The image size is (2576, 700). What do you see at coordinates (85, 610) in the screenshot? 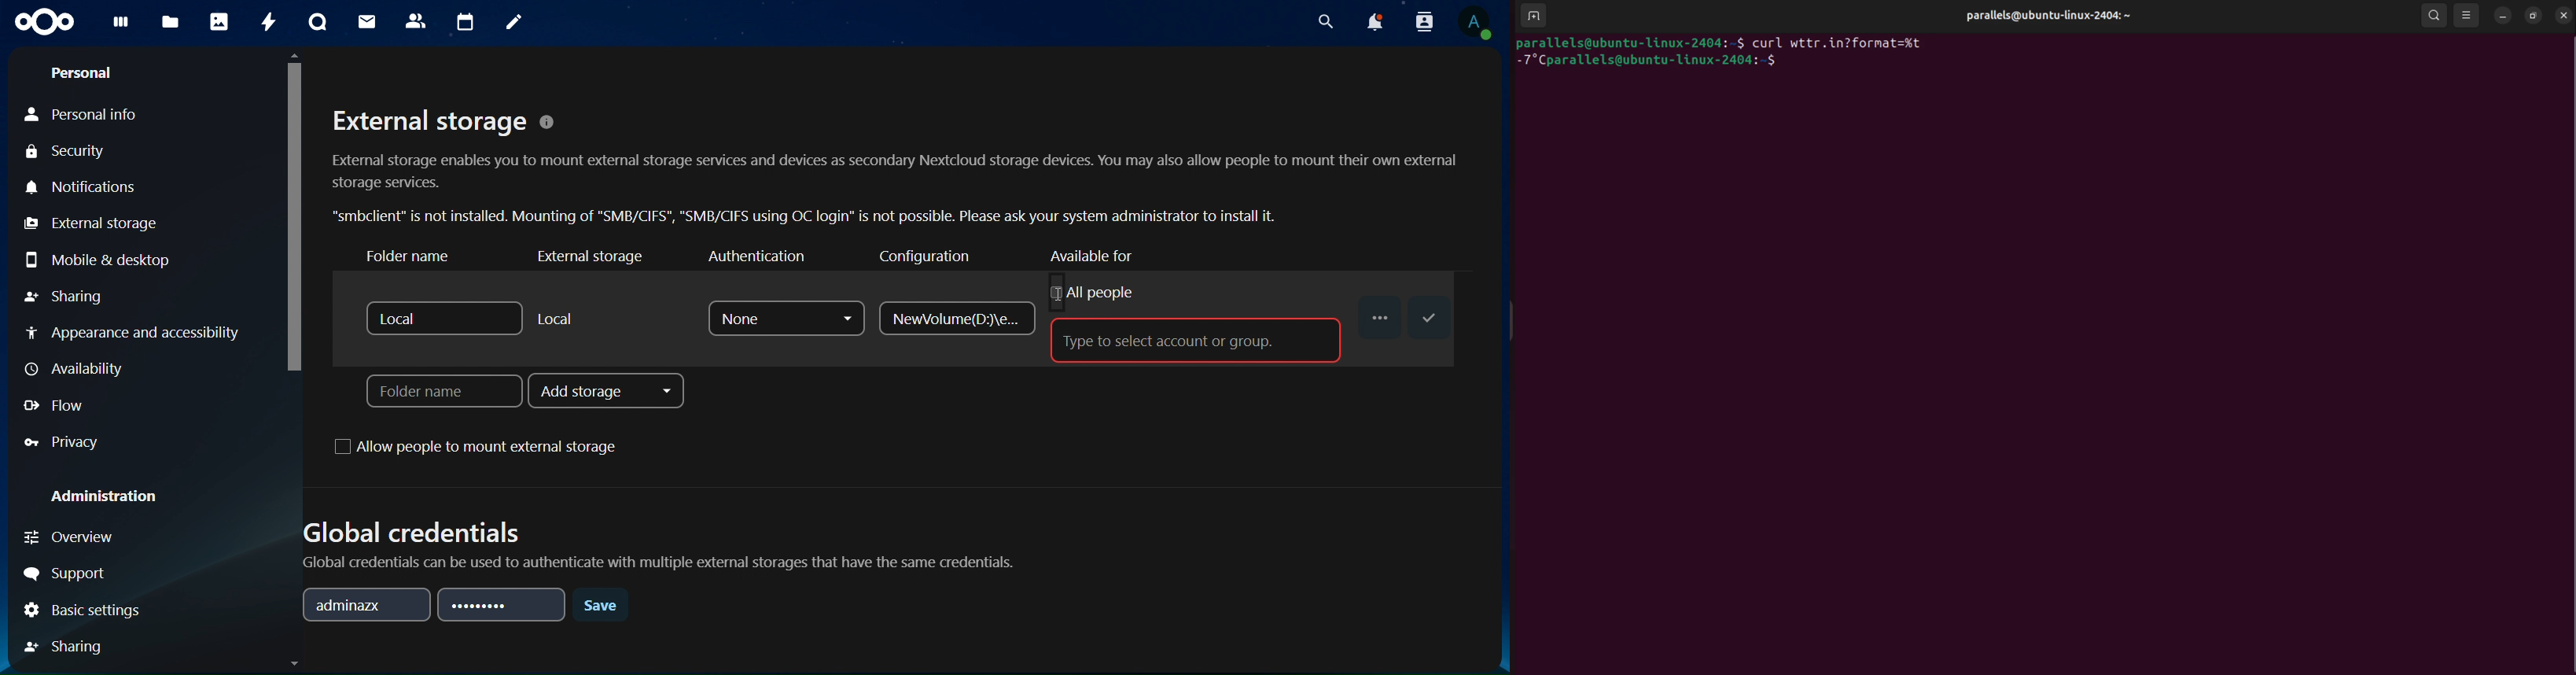
I see `basic settings` at bounding box center [85, 610].